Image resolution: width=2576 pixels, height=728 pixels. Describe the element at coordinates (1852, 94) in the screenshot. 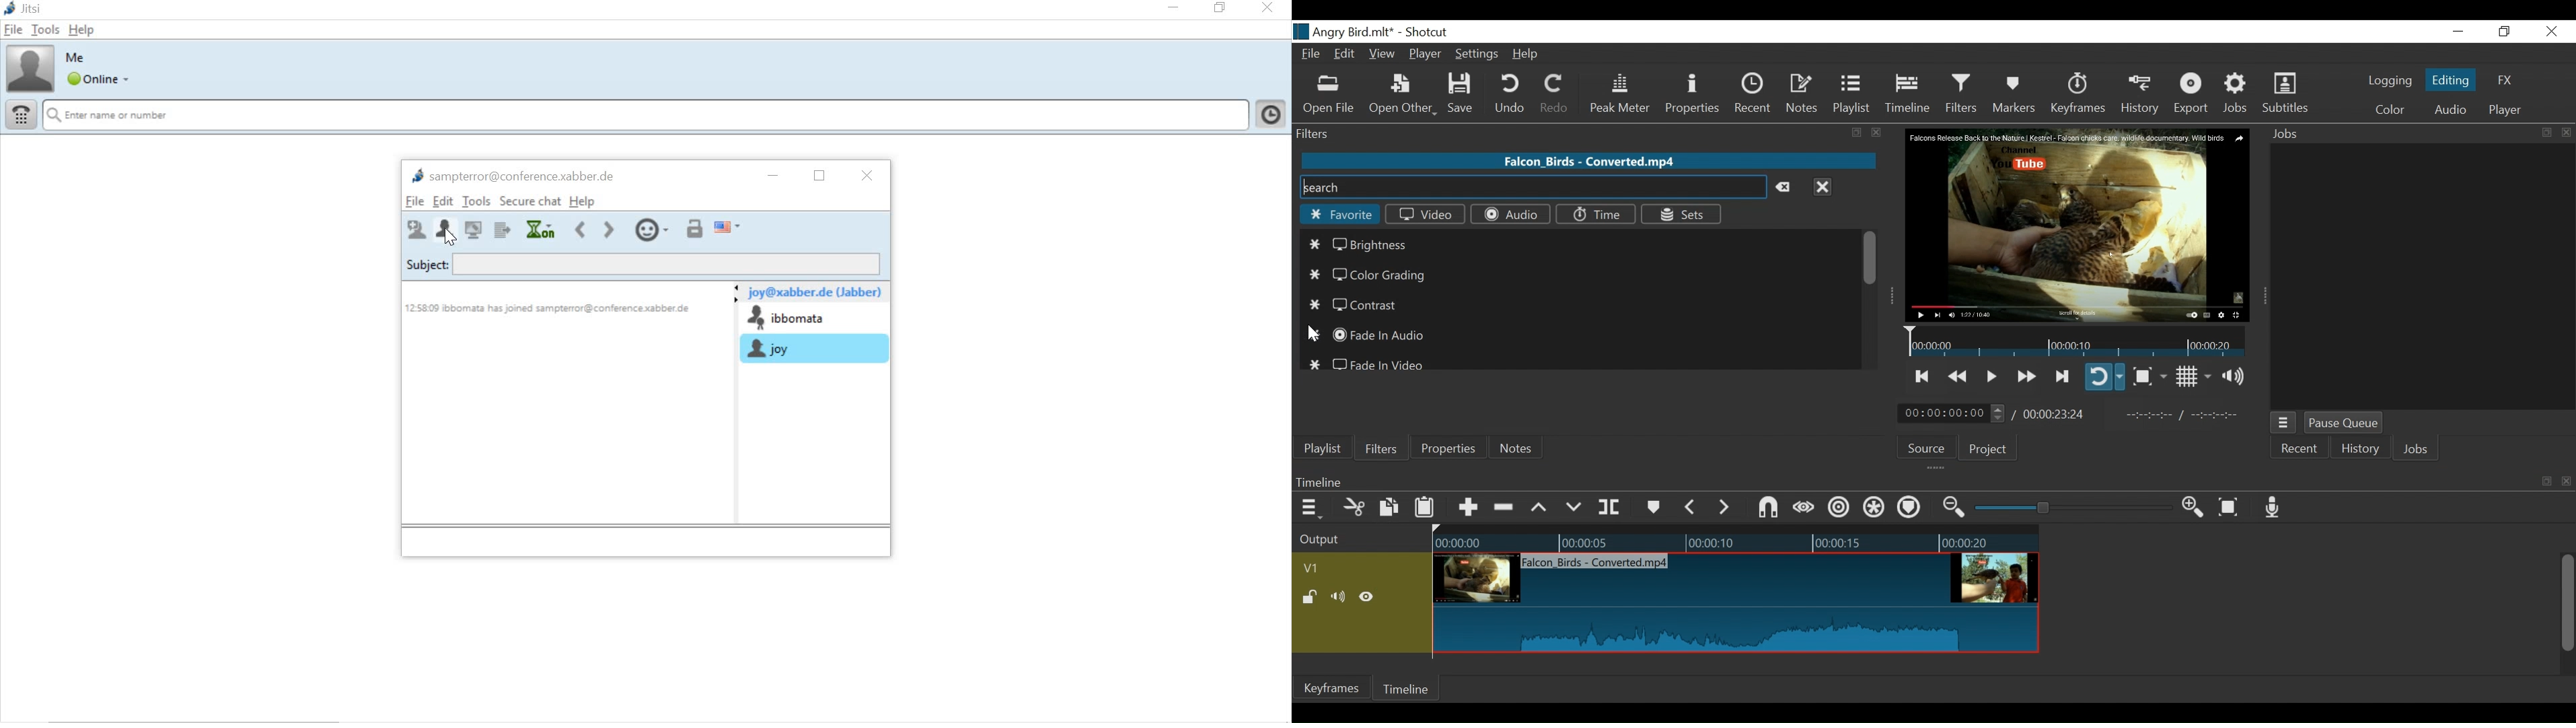

I see `Playlist` at that location.